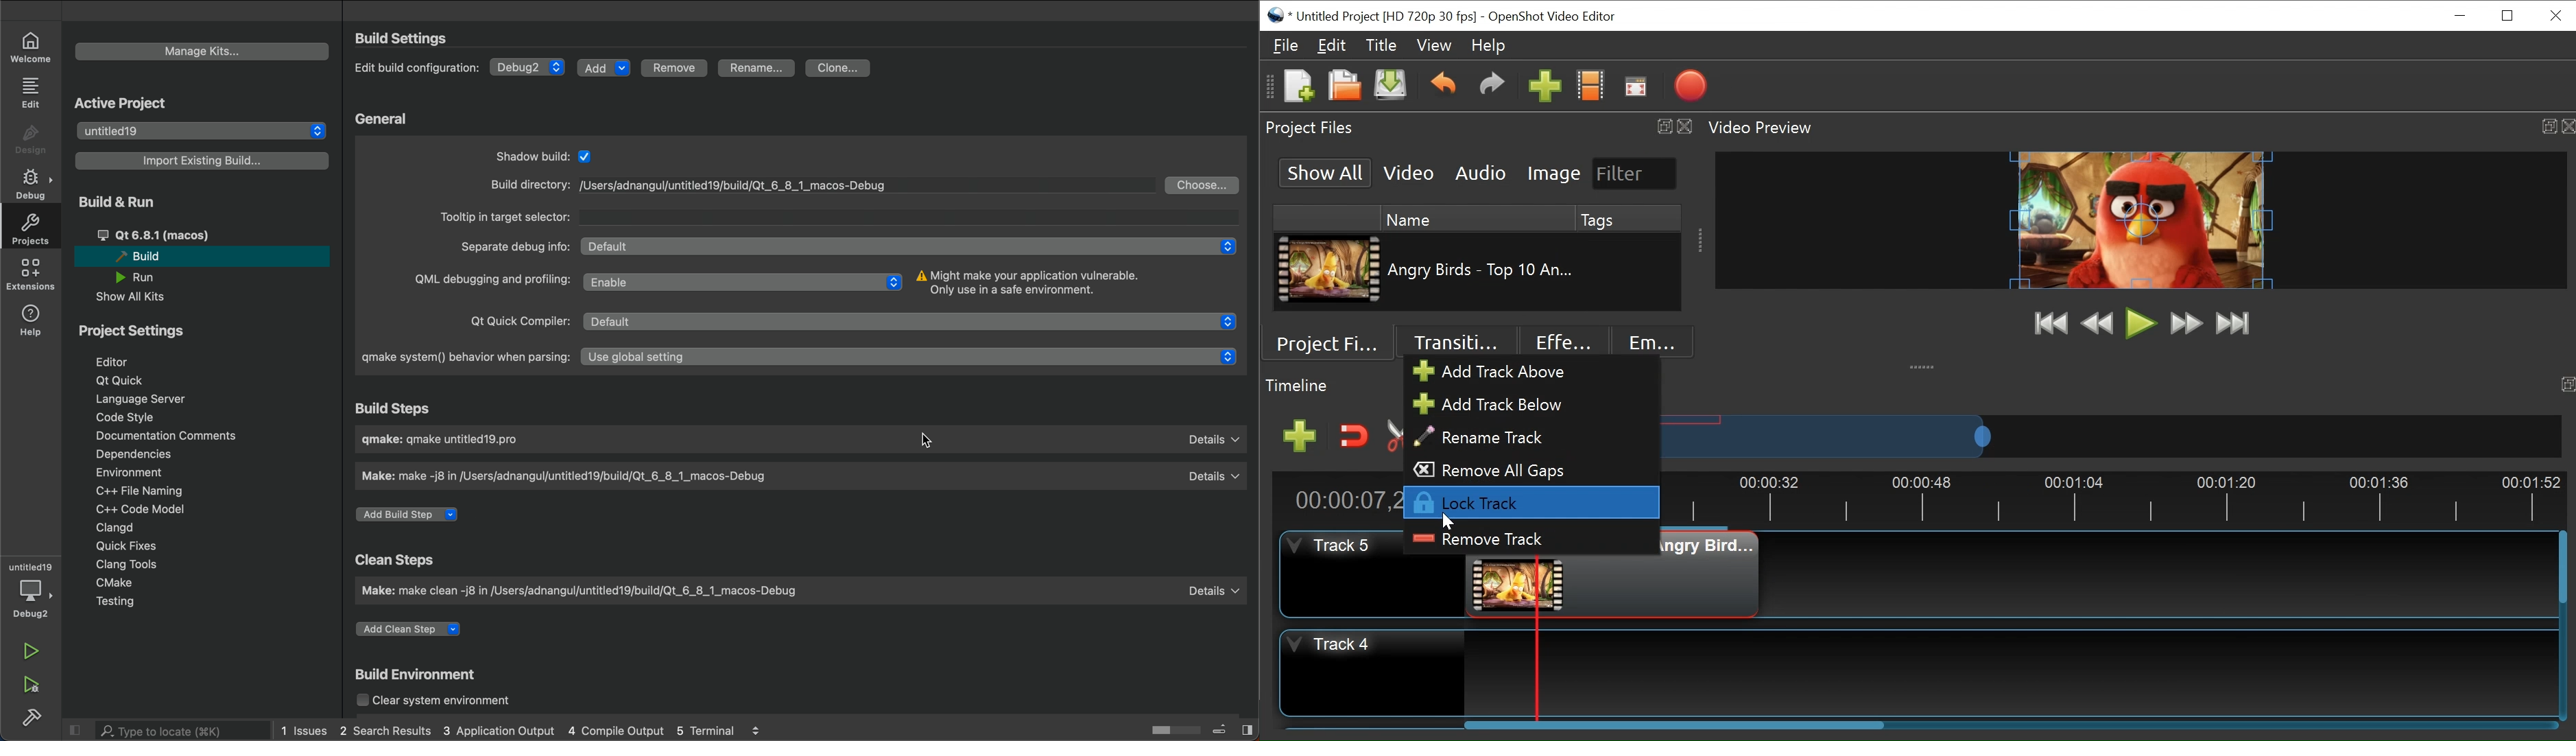  Describe the element at coordinates (1648, 342) in the screenshot. I see `Emoji` at that location.